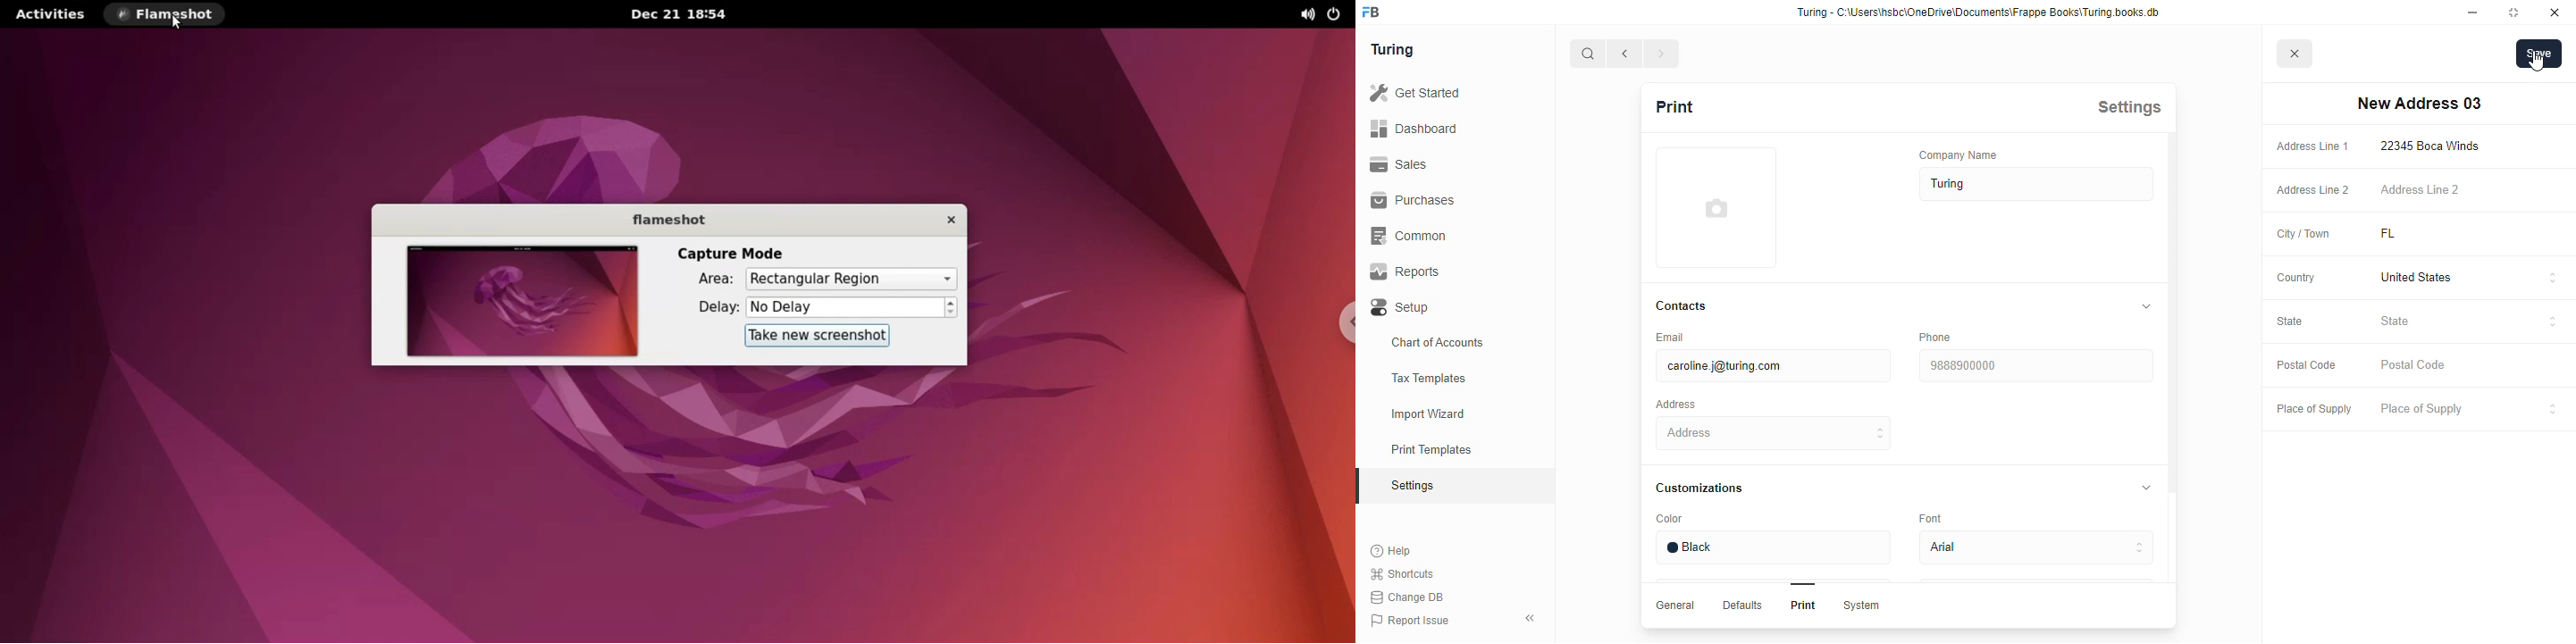 This screenshot has width=2576, height=644. What do you see at coordinates (1663, 54) in the screenshot?
I see `next` at bounding box center [1663, 54].